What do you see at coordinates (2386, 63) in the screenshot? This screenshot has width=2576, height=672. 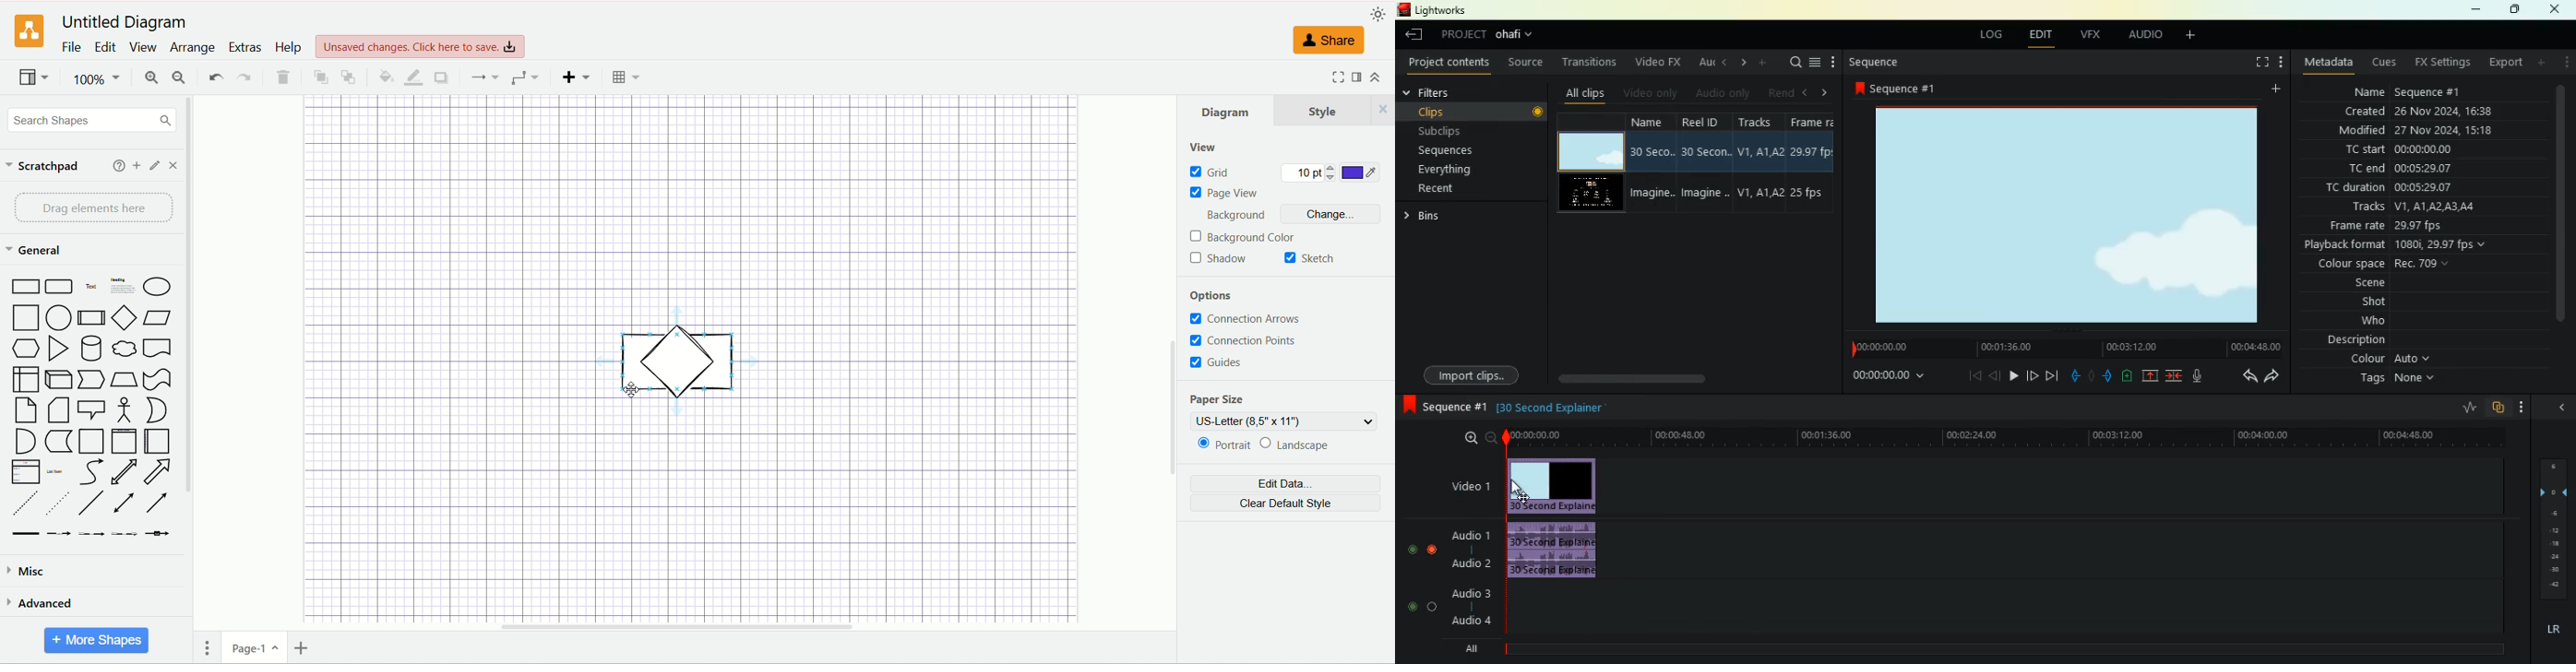 I see `cues` at bounding box center [2386, 63].